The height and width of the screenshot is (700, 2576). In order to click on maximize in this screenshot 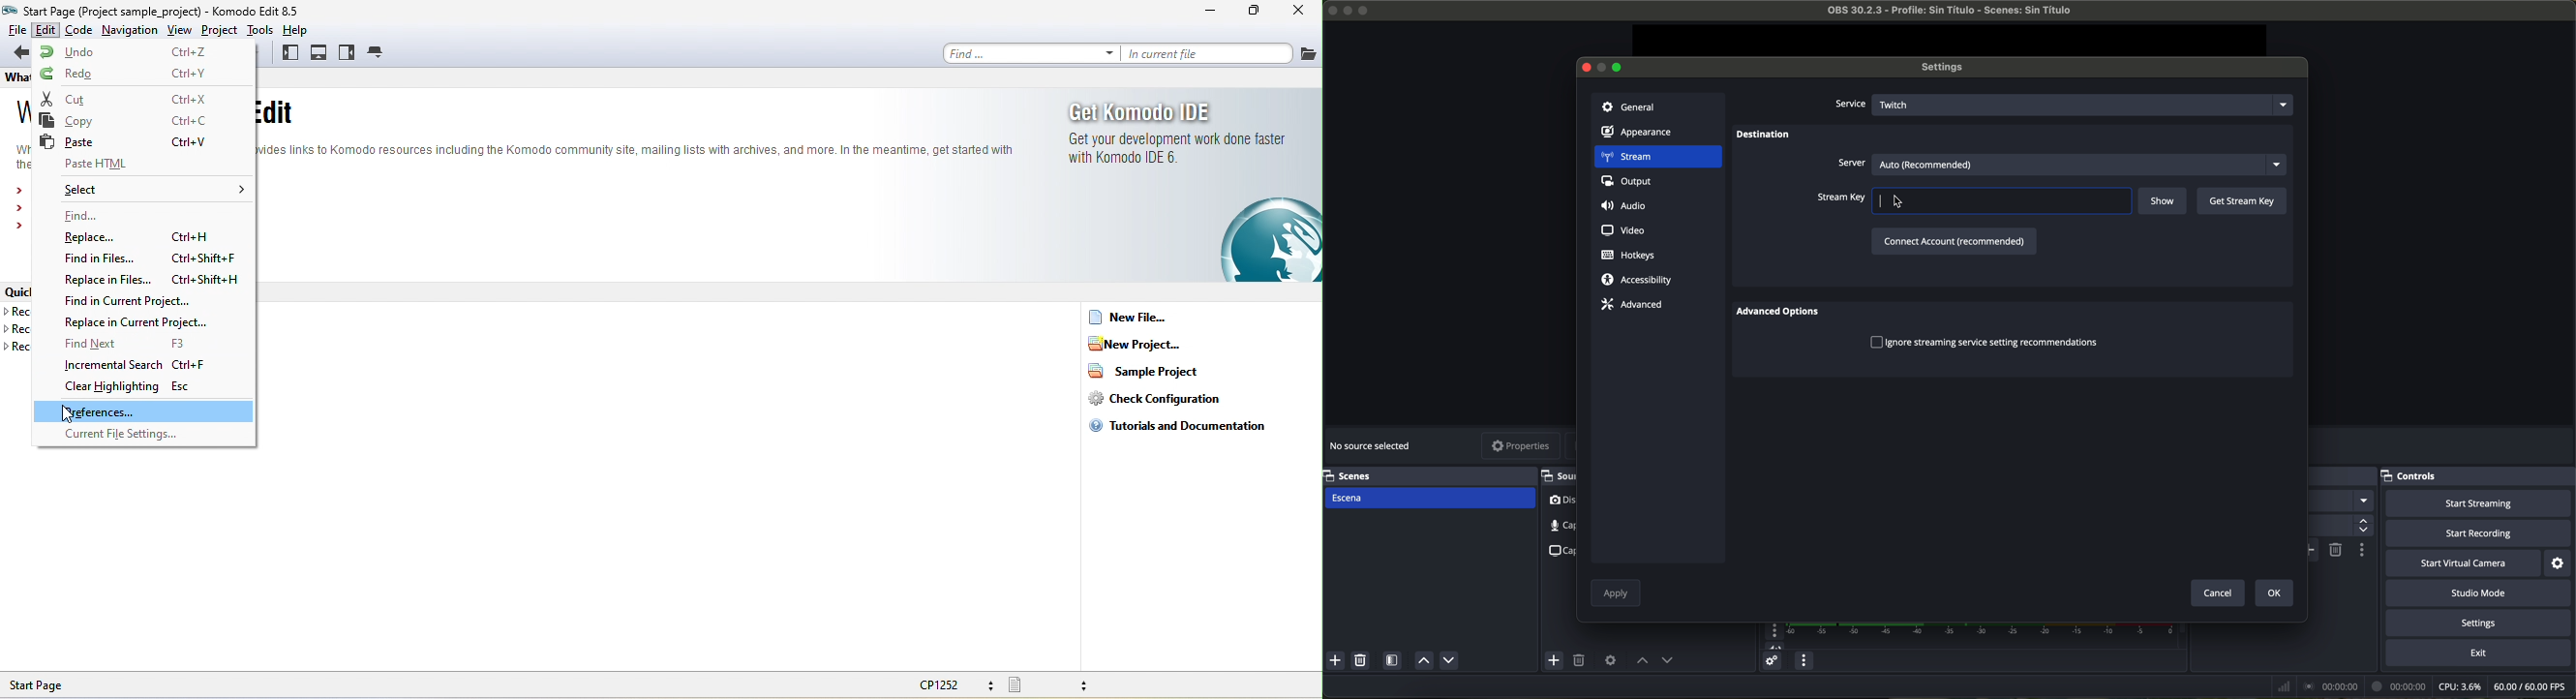, I will do `click(1365, 10)`.